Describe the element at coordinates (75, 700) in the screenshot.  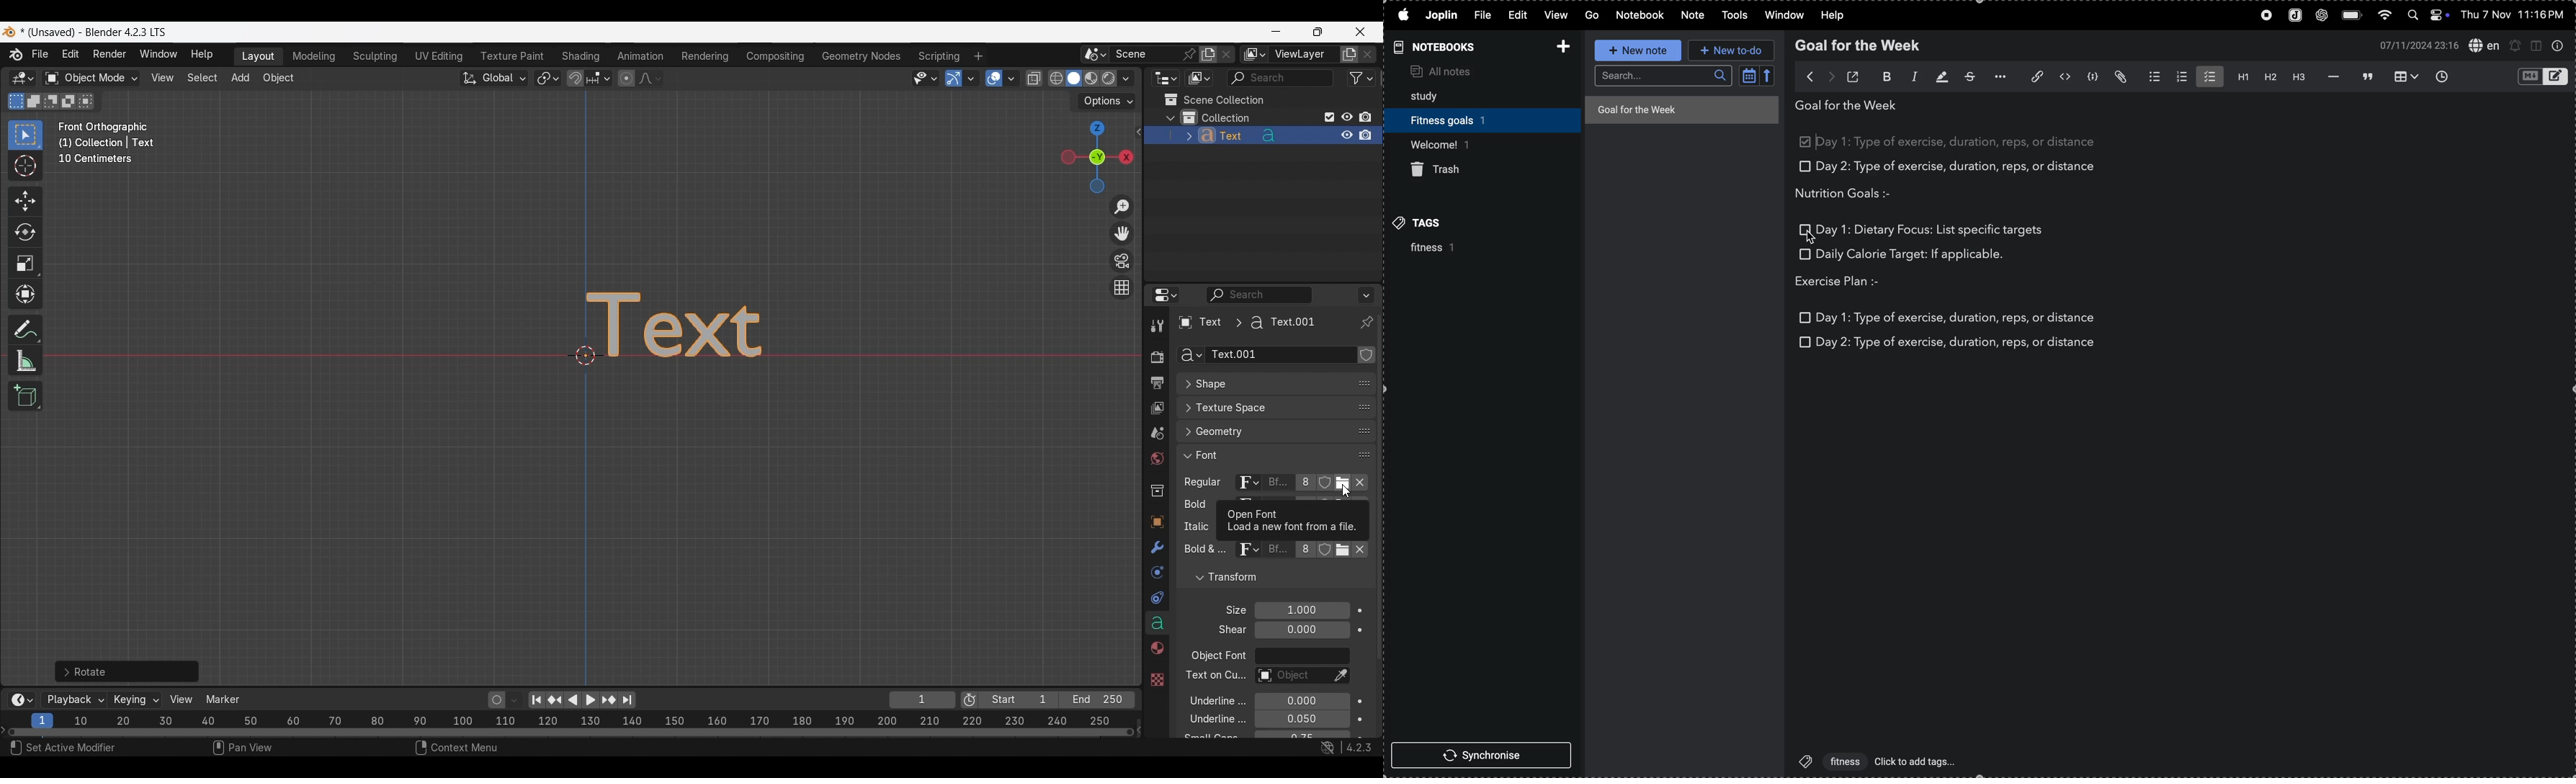
I see `Playback` at that location.